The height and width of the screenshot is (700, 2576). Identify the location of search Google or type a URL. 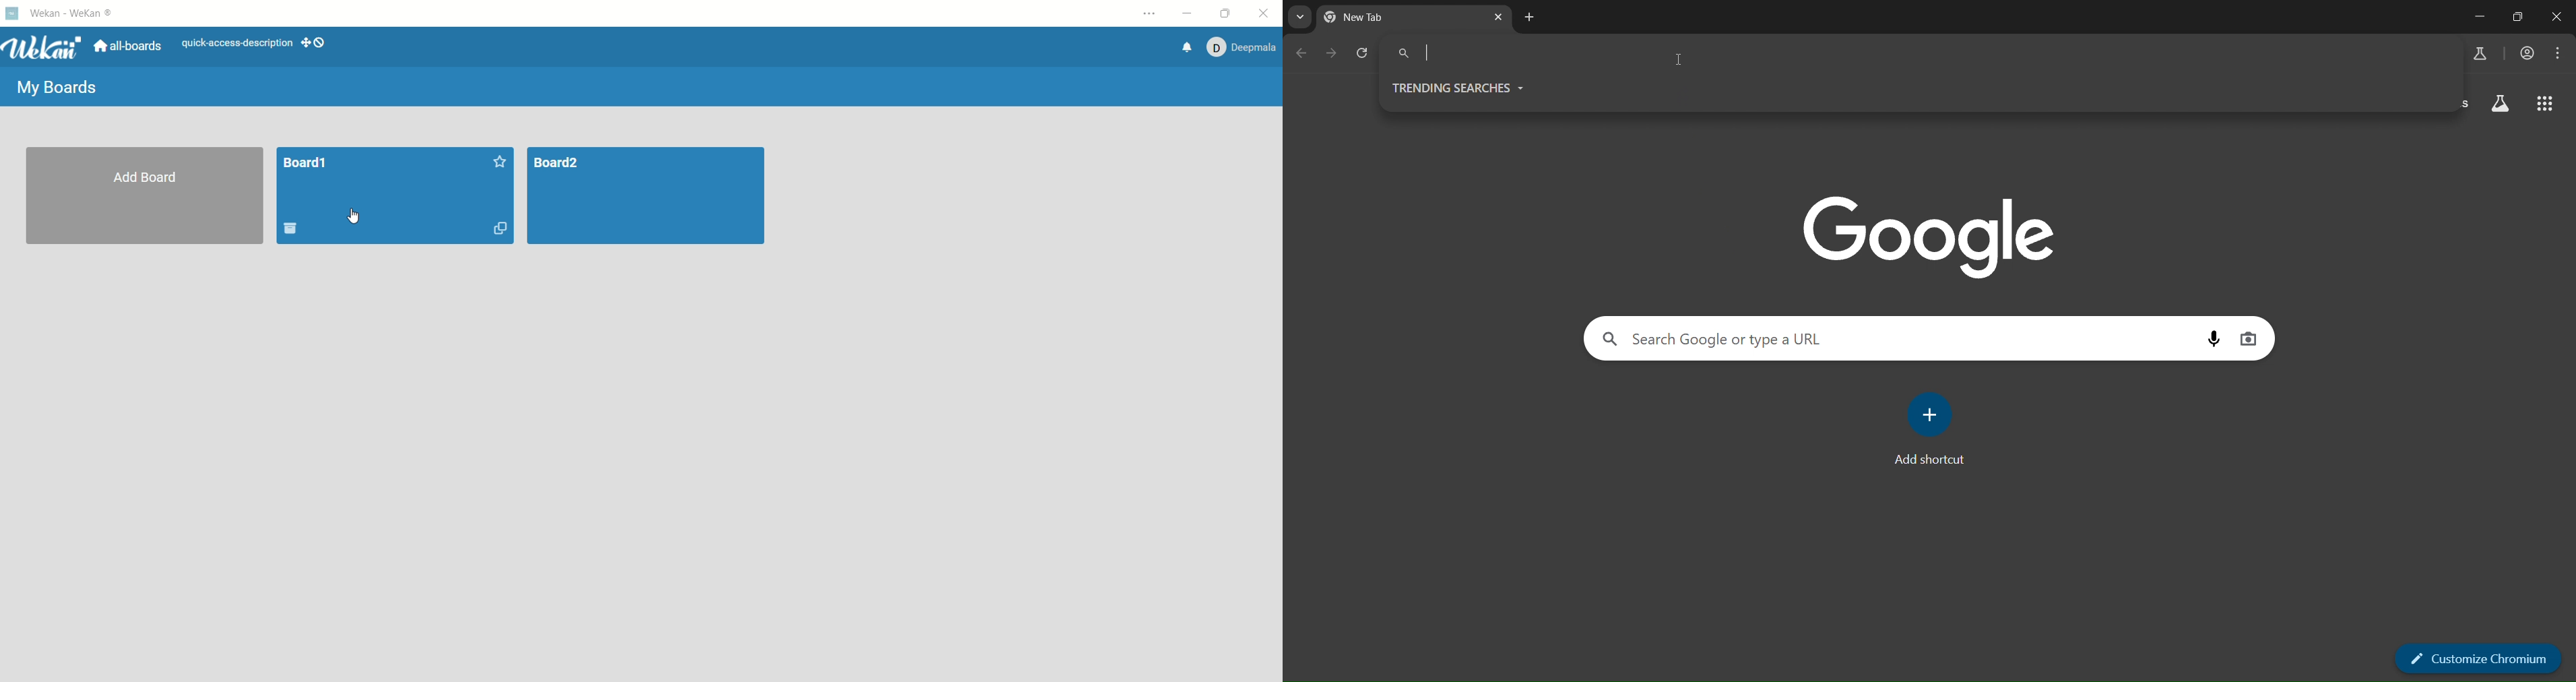
(1900, 340).